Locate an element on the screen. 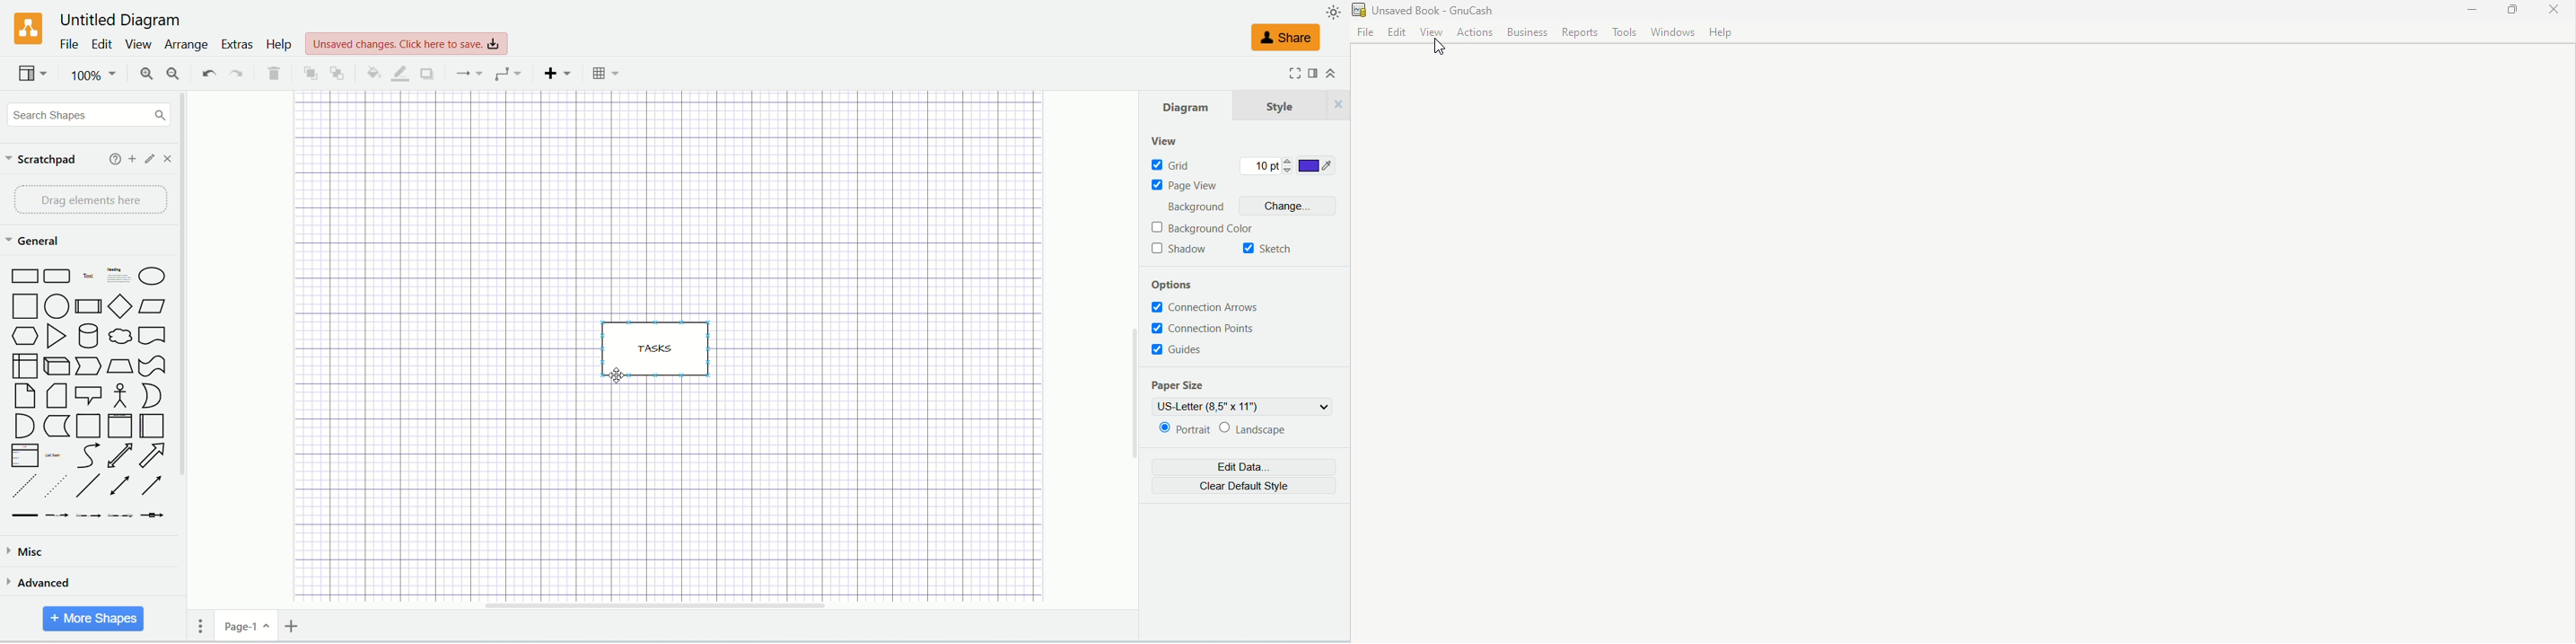 The image size is (2576, 644). Connector with symbol is located at coordinates (152, 513).